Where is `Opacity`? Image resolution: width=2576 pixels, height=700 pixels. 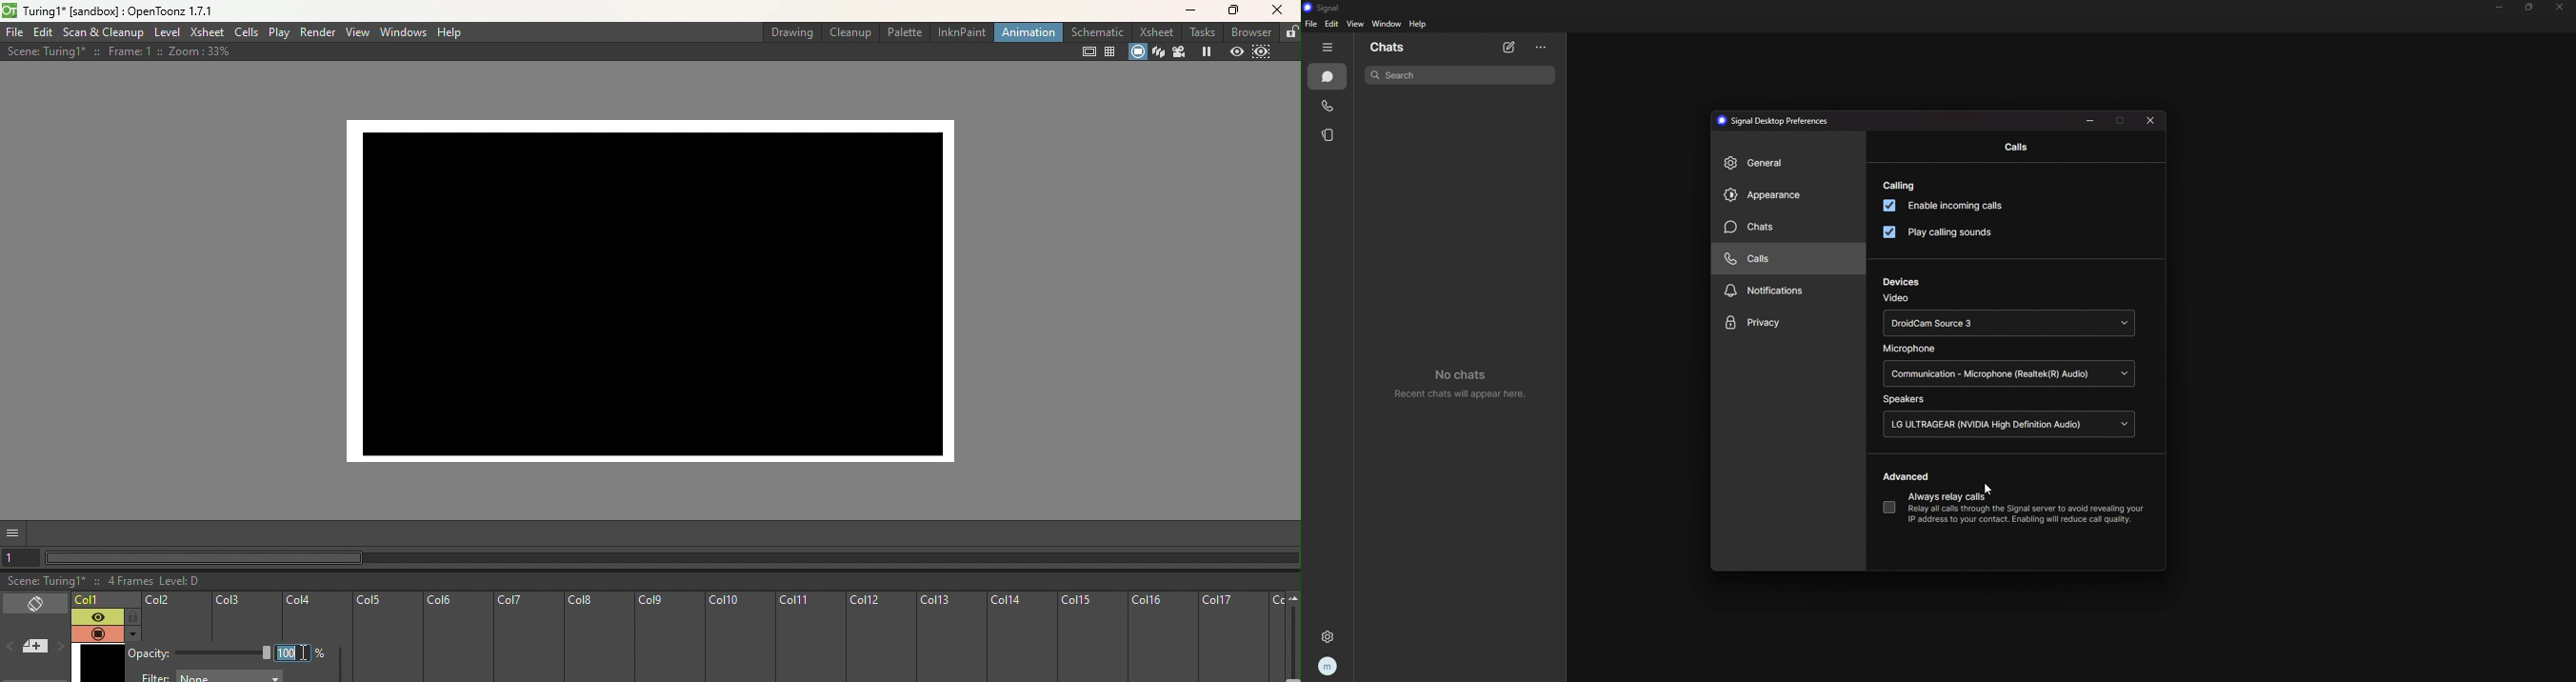 Opacity is located at coordinates (200, 653).